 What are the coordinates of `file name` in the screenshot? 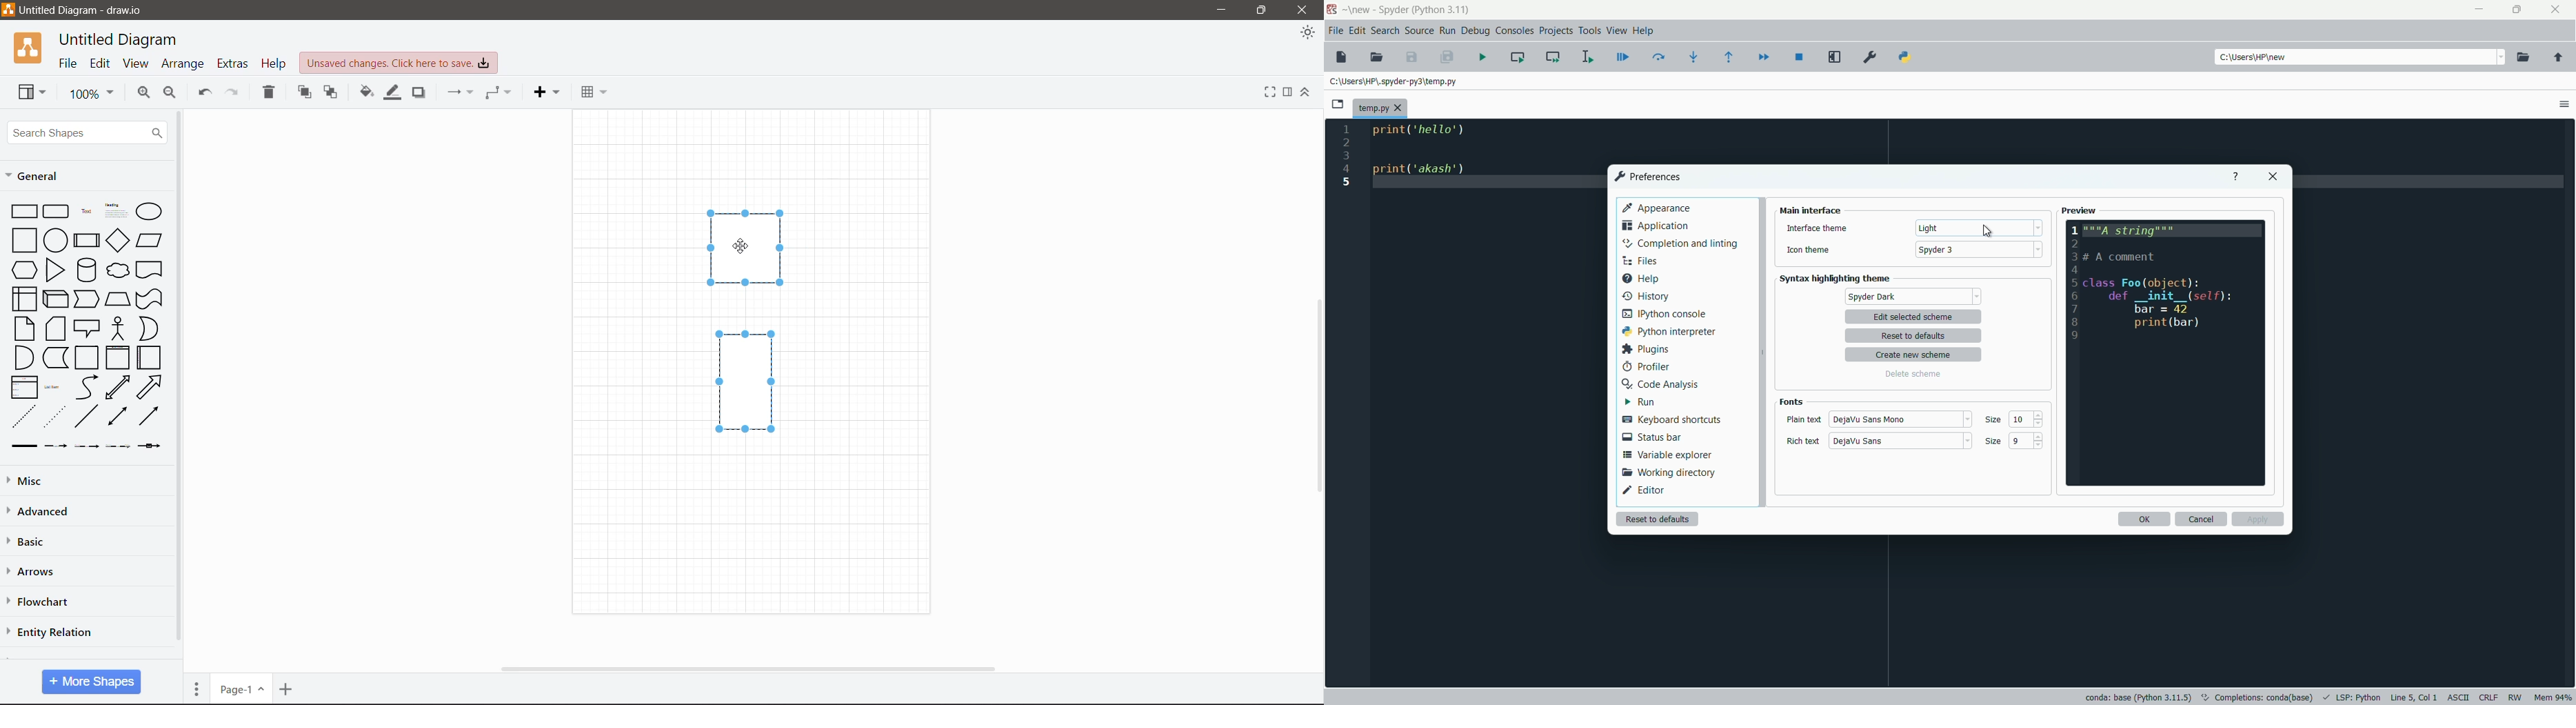 It's located at (1379, 109).